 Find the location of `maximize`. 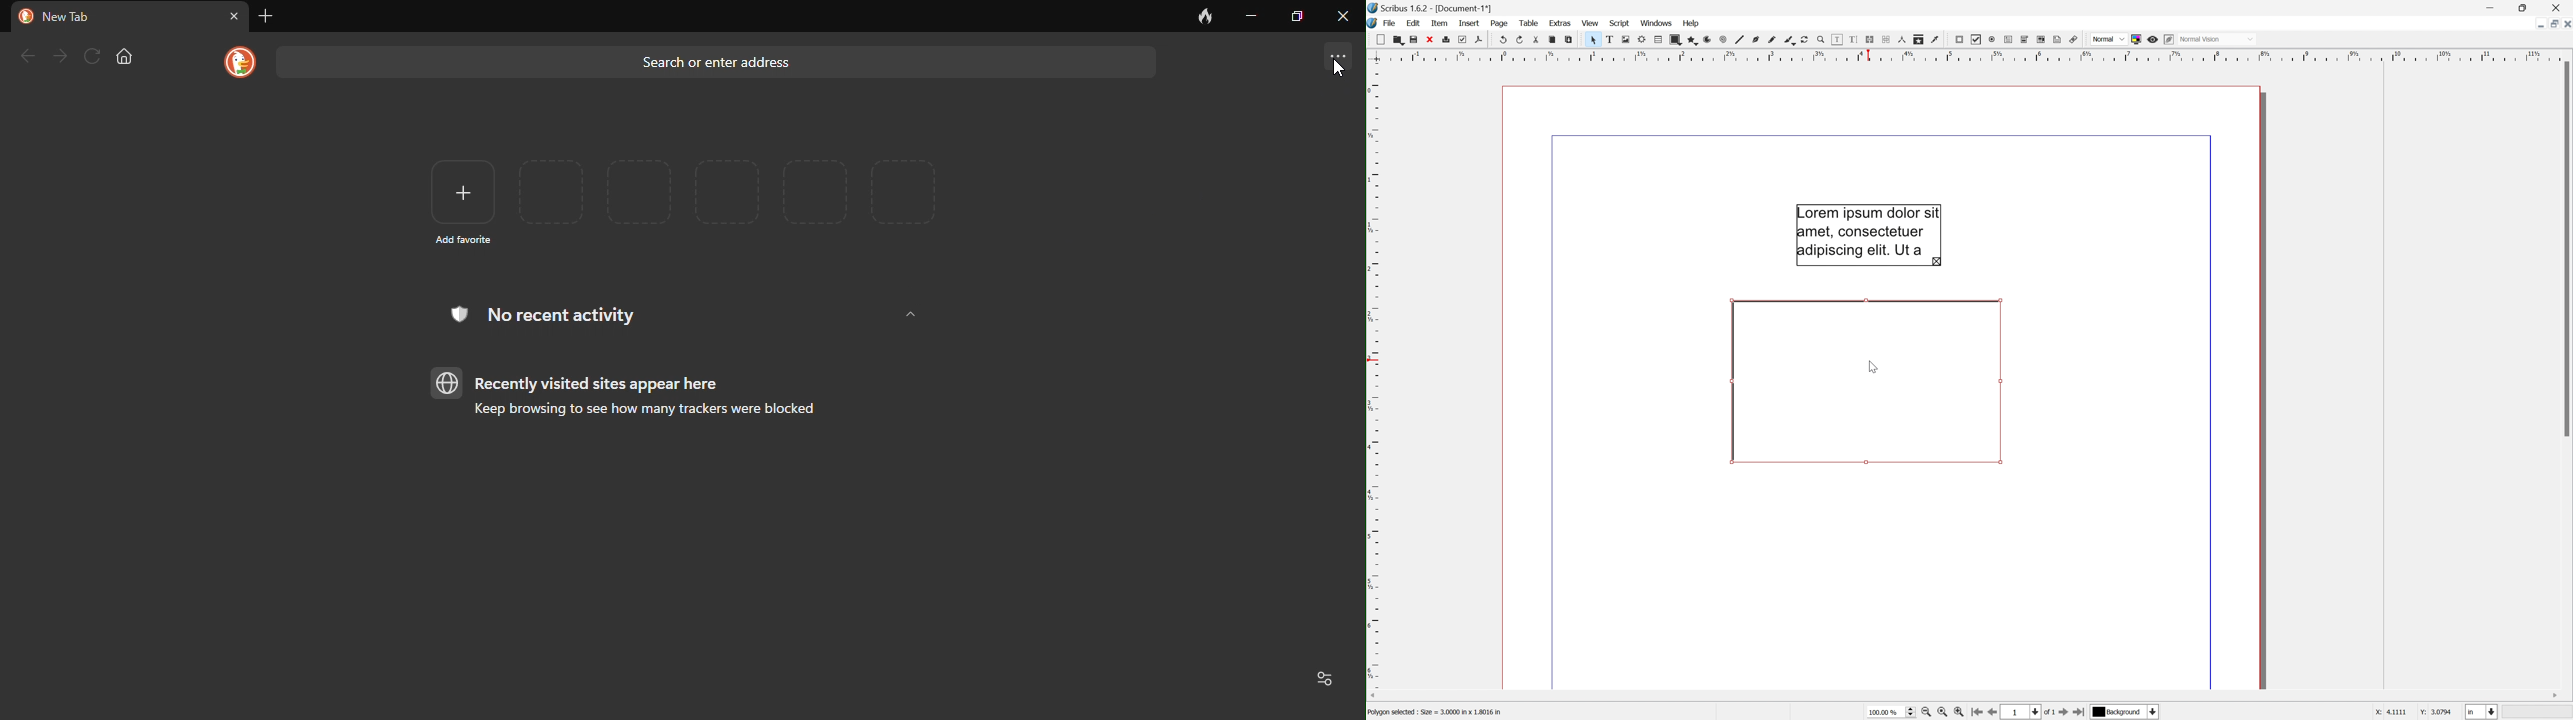

maximize is located at coordinates (1298, 15).